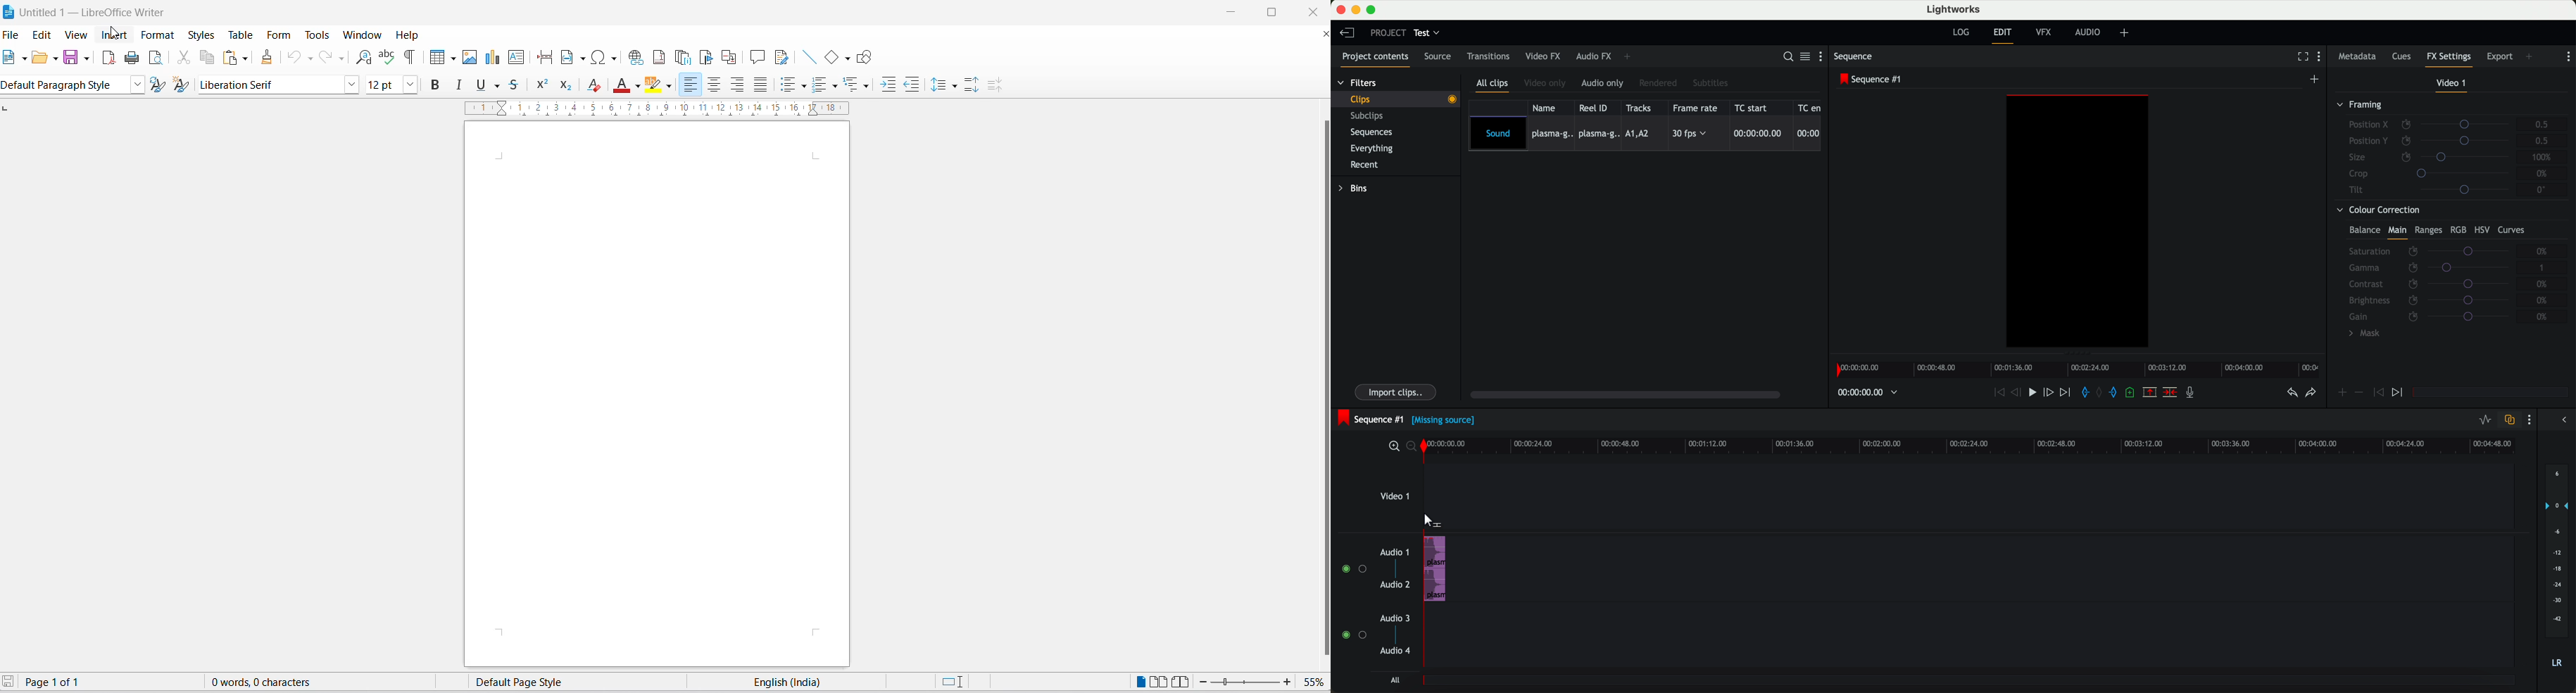 Image resolution: width=2576 pixels, height=700 pixels. I want to click on subtitles, so click(1711, 83).